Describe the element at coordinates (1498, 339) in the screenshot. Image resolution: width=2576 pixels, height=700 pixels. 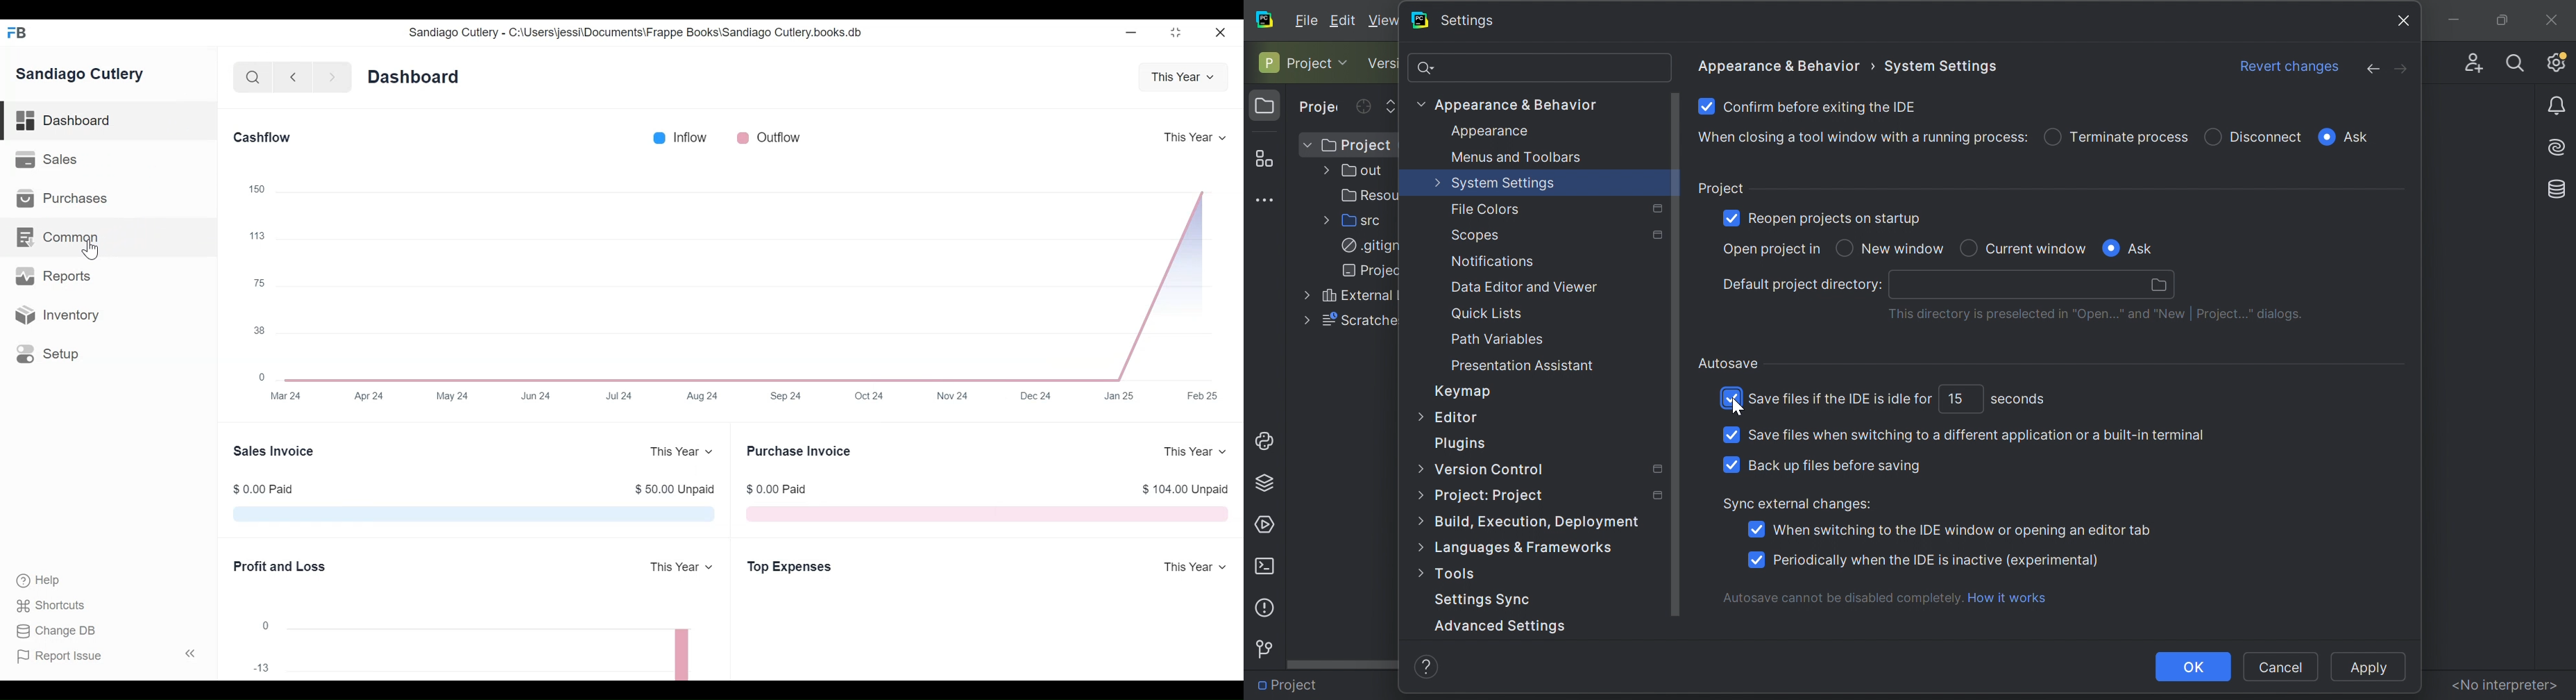
I see `Path Variables` at that location.